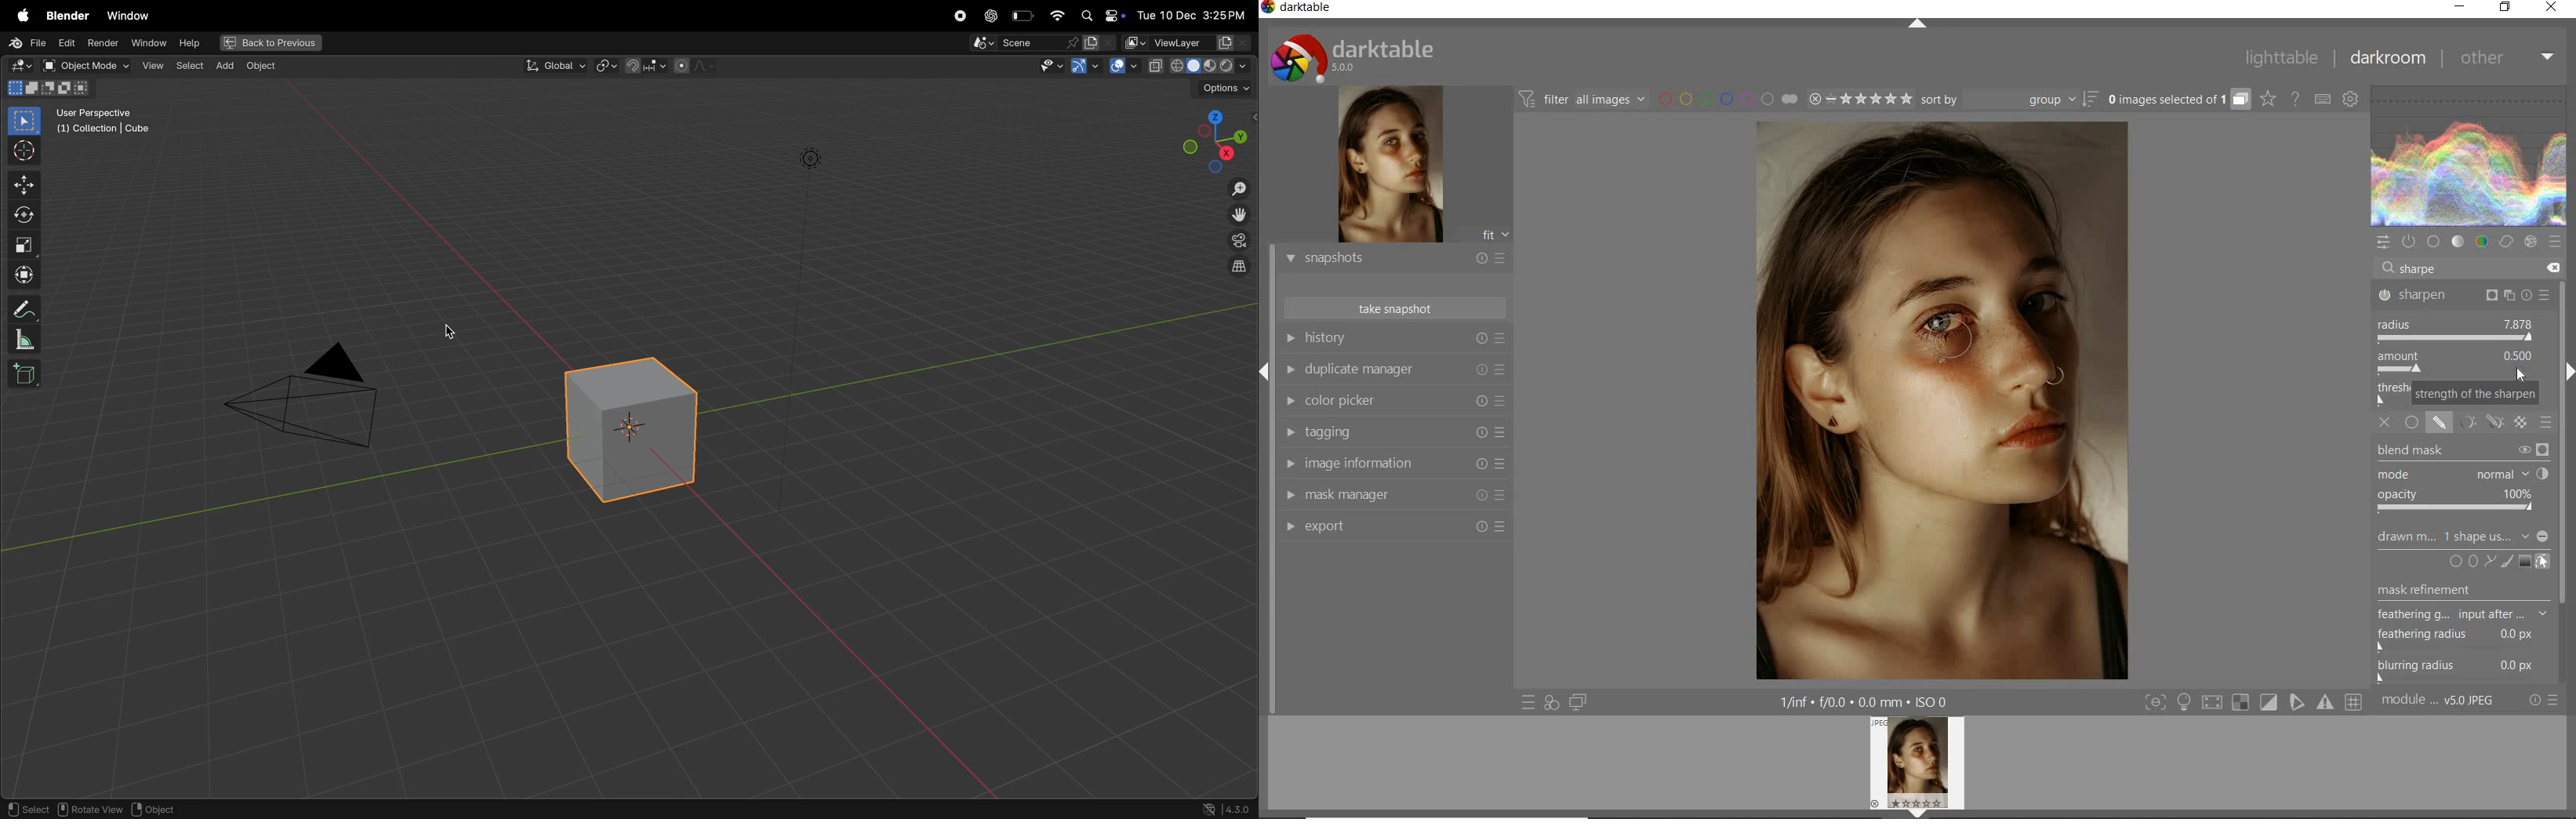 This screenshot has width=2576, height=840. I want to click on range rating of selected images, so click(1859, 100).